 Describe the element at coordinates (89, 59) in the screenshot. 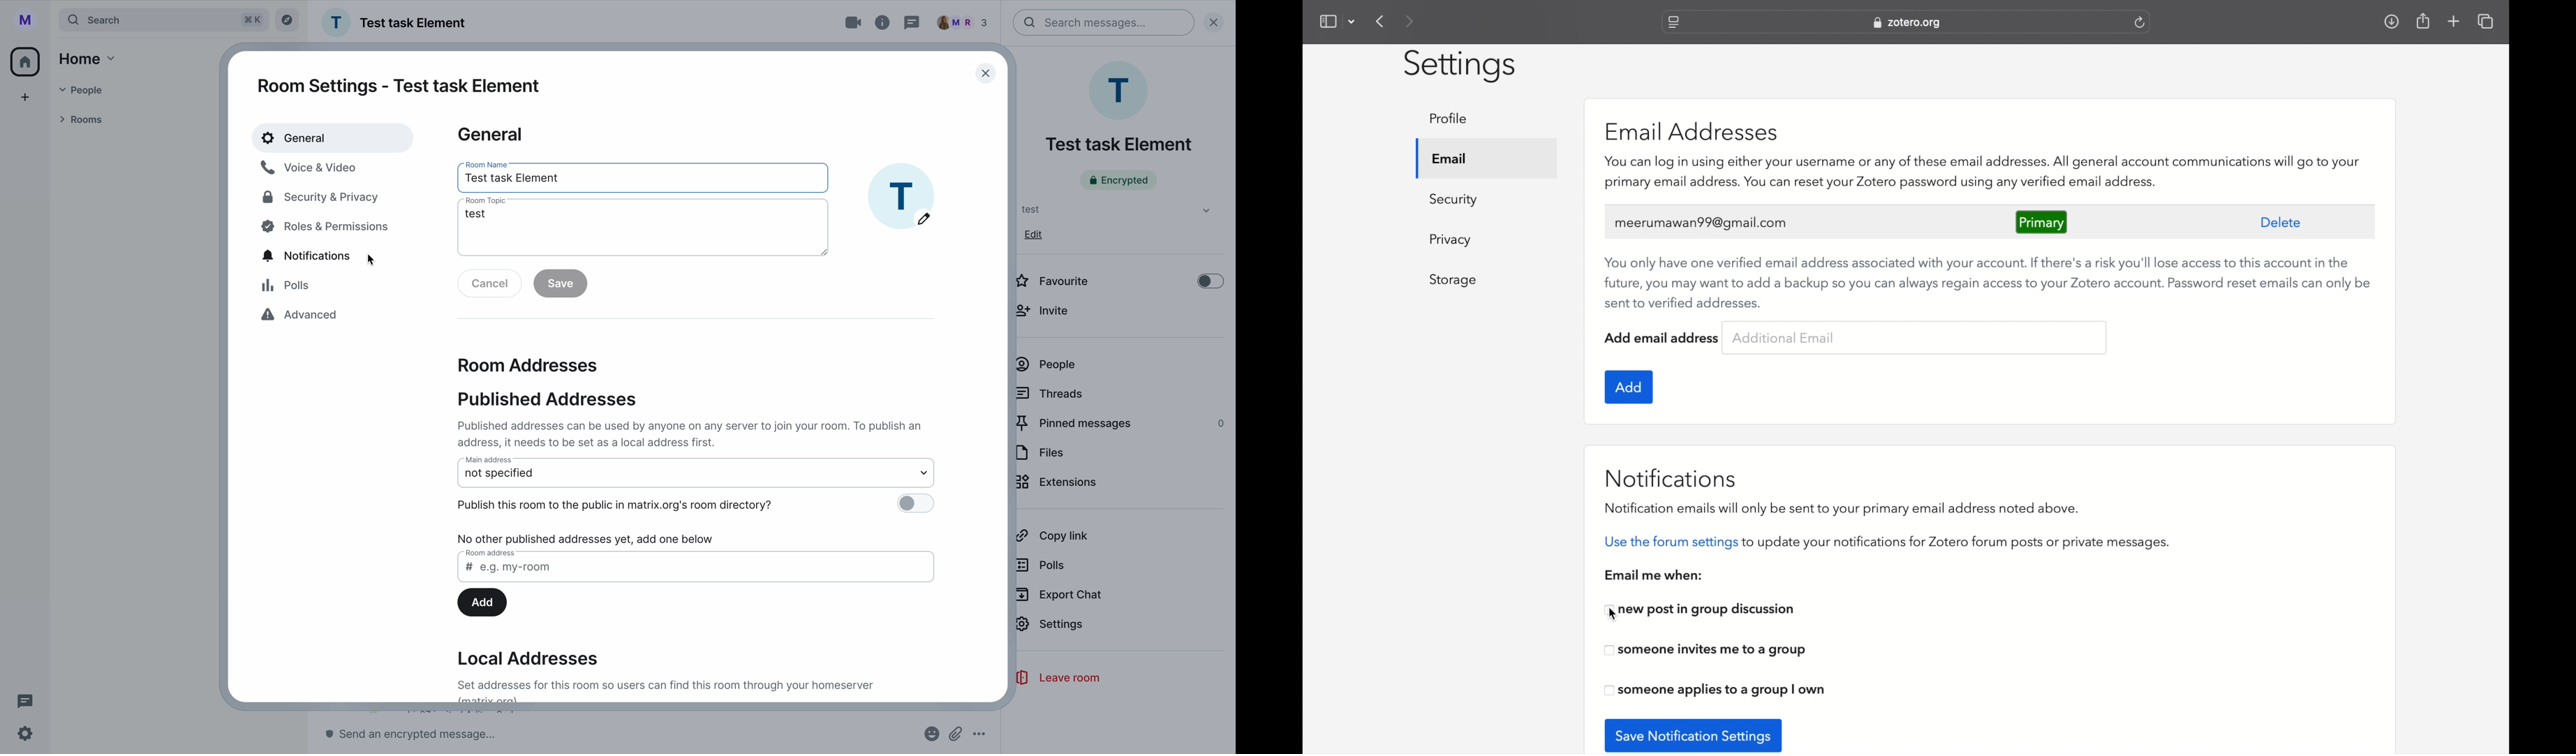

I see `home` at that location.